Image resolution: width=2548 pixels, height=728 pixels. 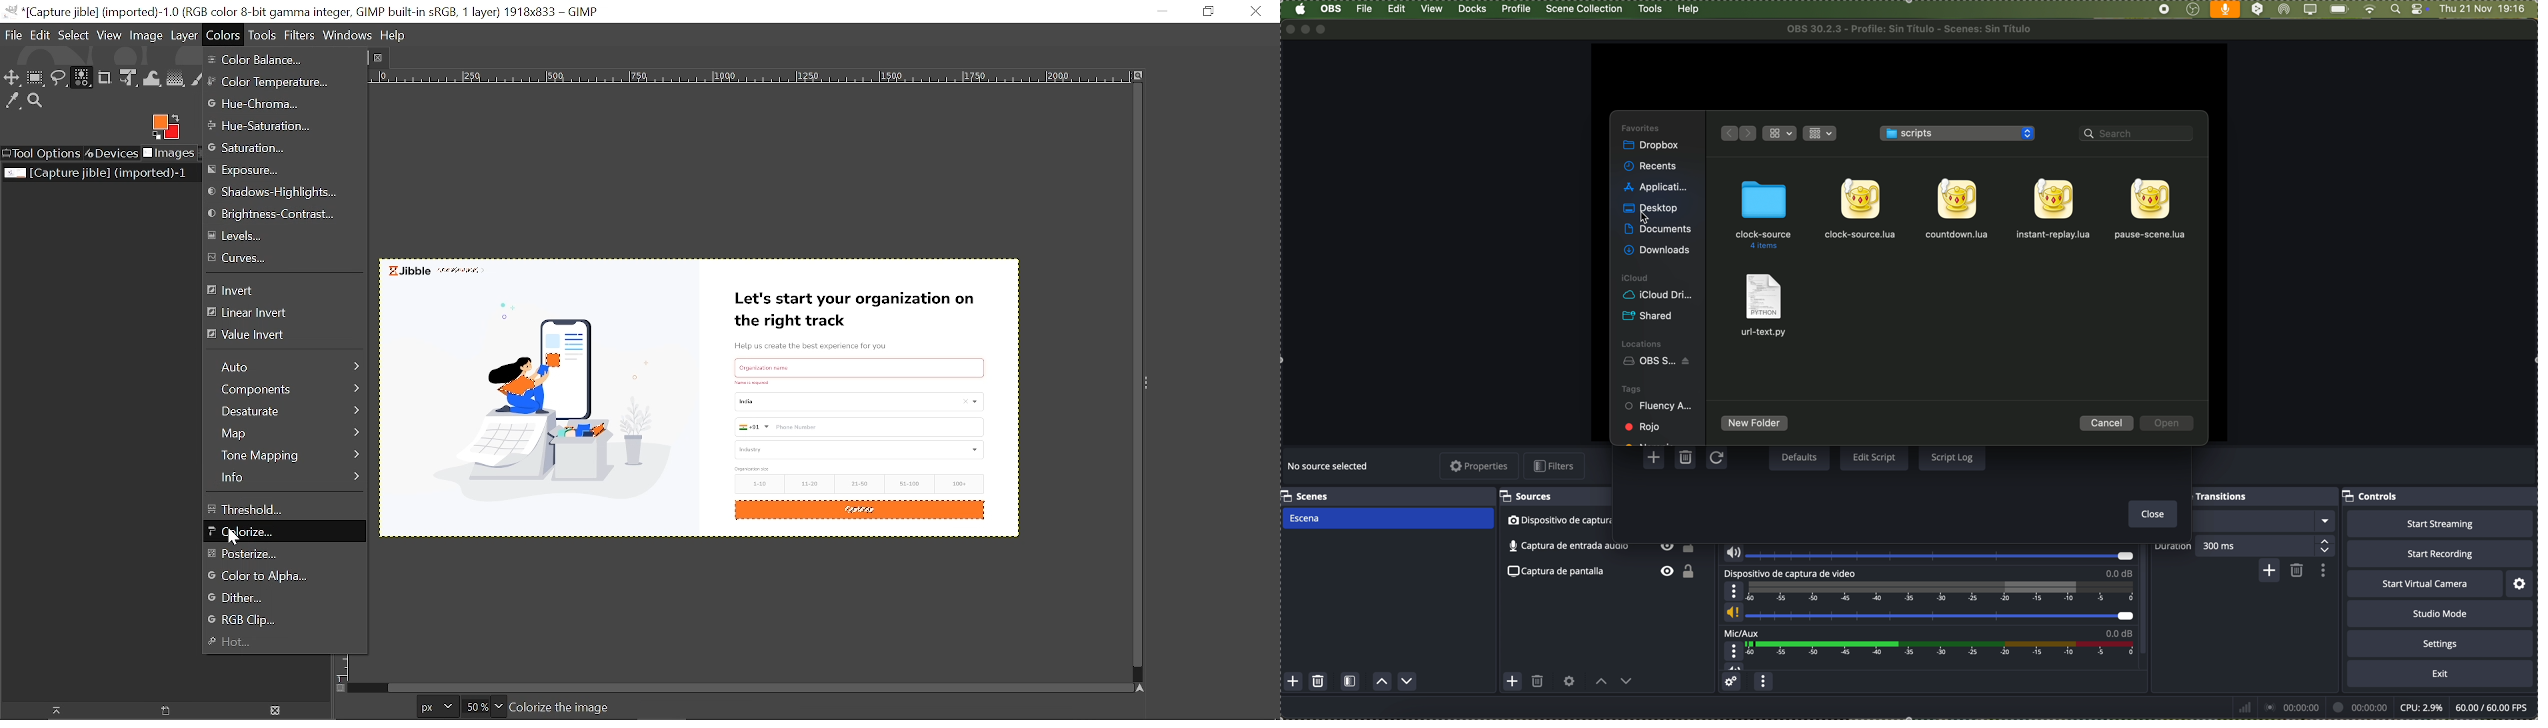 I want to click on Filters, so click(x=300, y=36).